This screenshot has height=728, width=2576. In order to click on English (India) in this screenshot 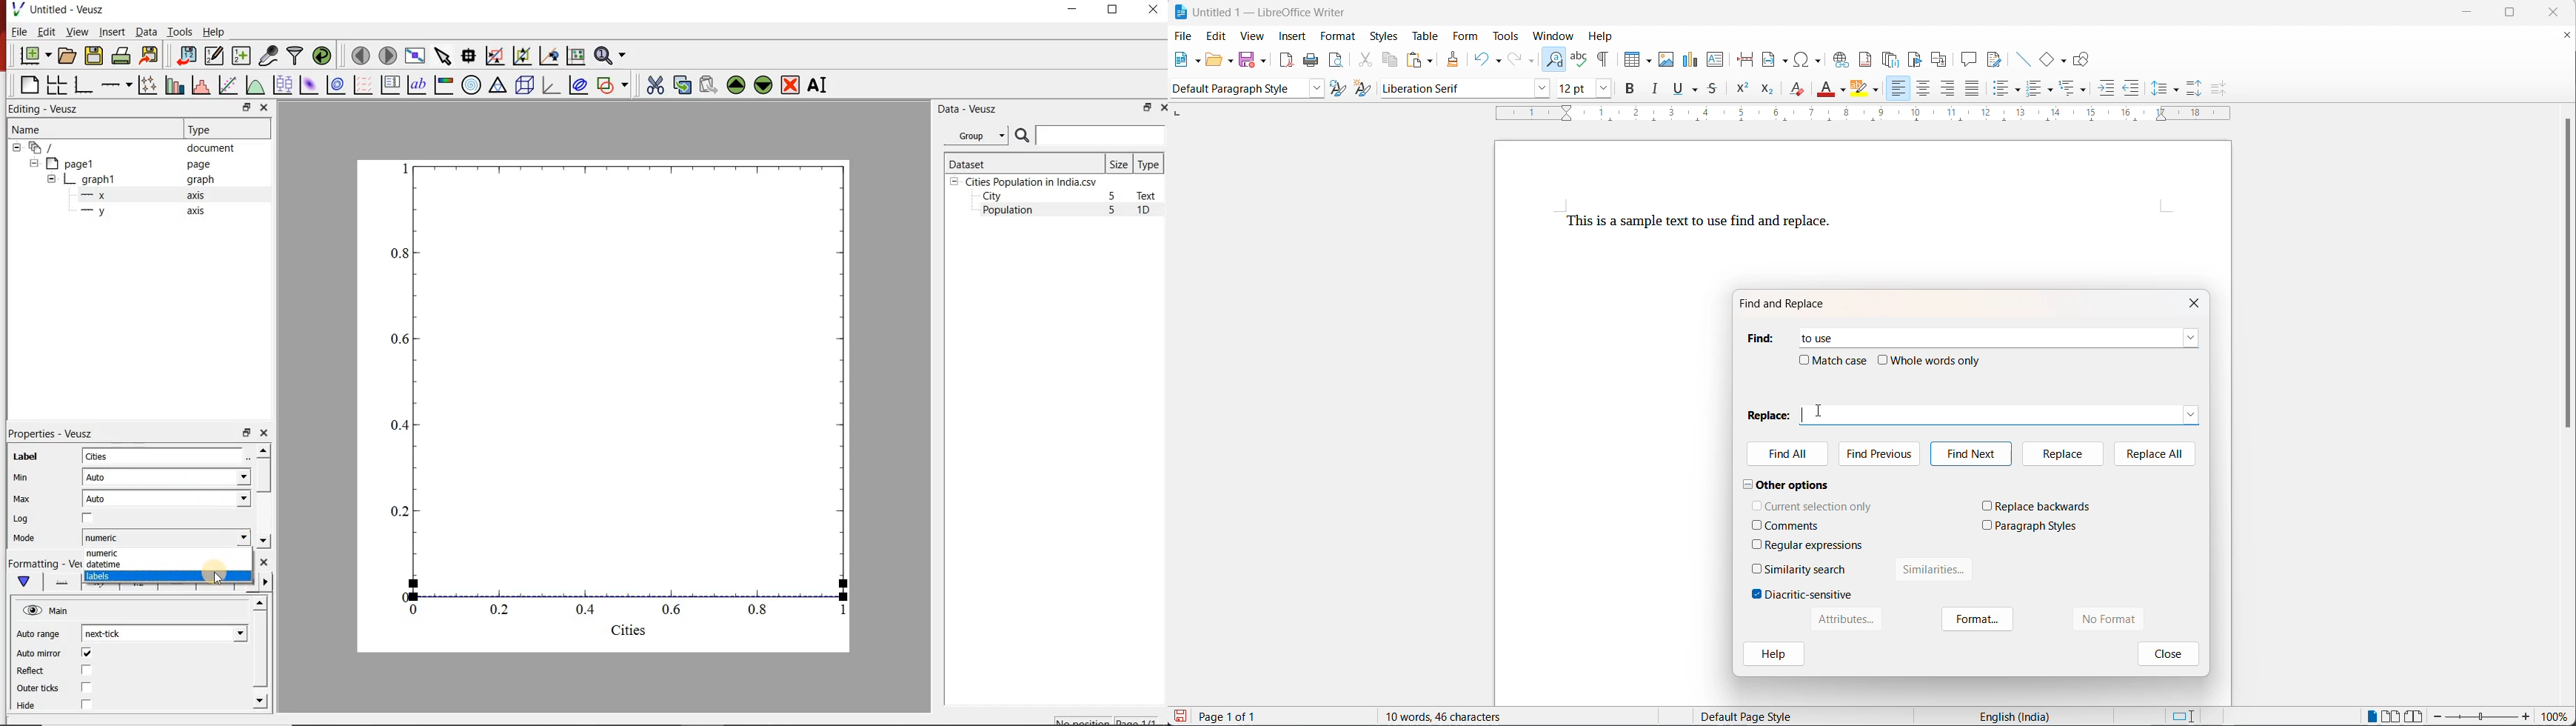, I will do `click(2019, 716)`.